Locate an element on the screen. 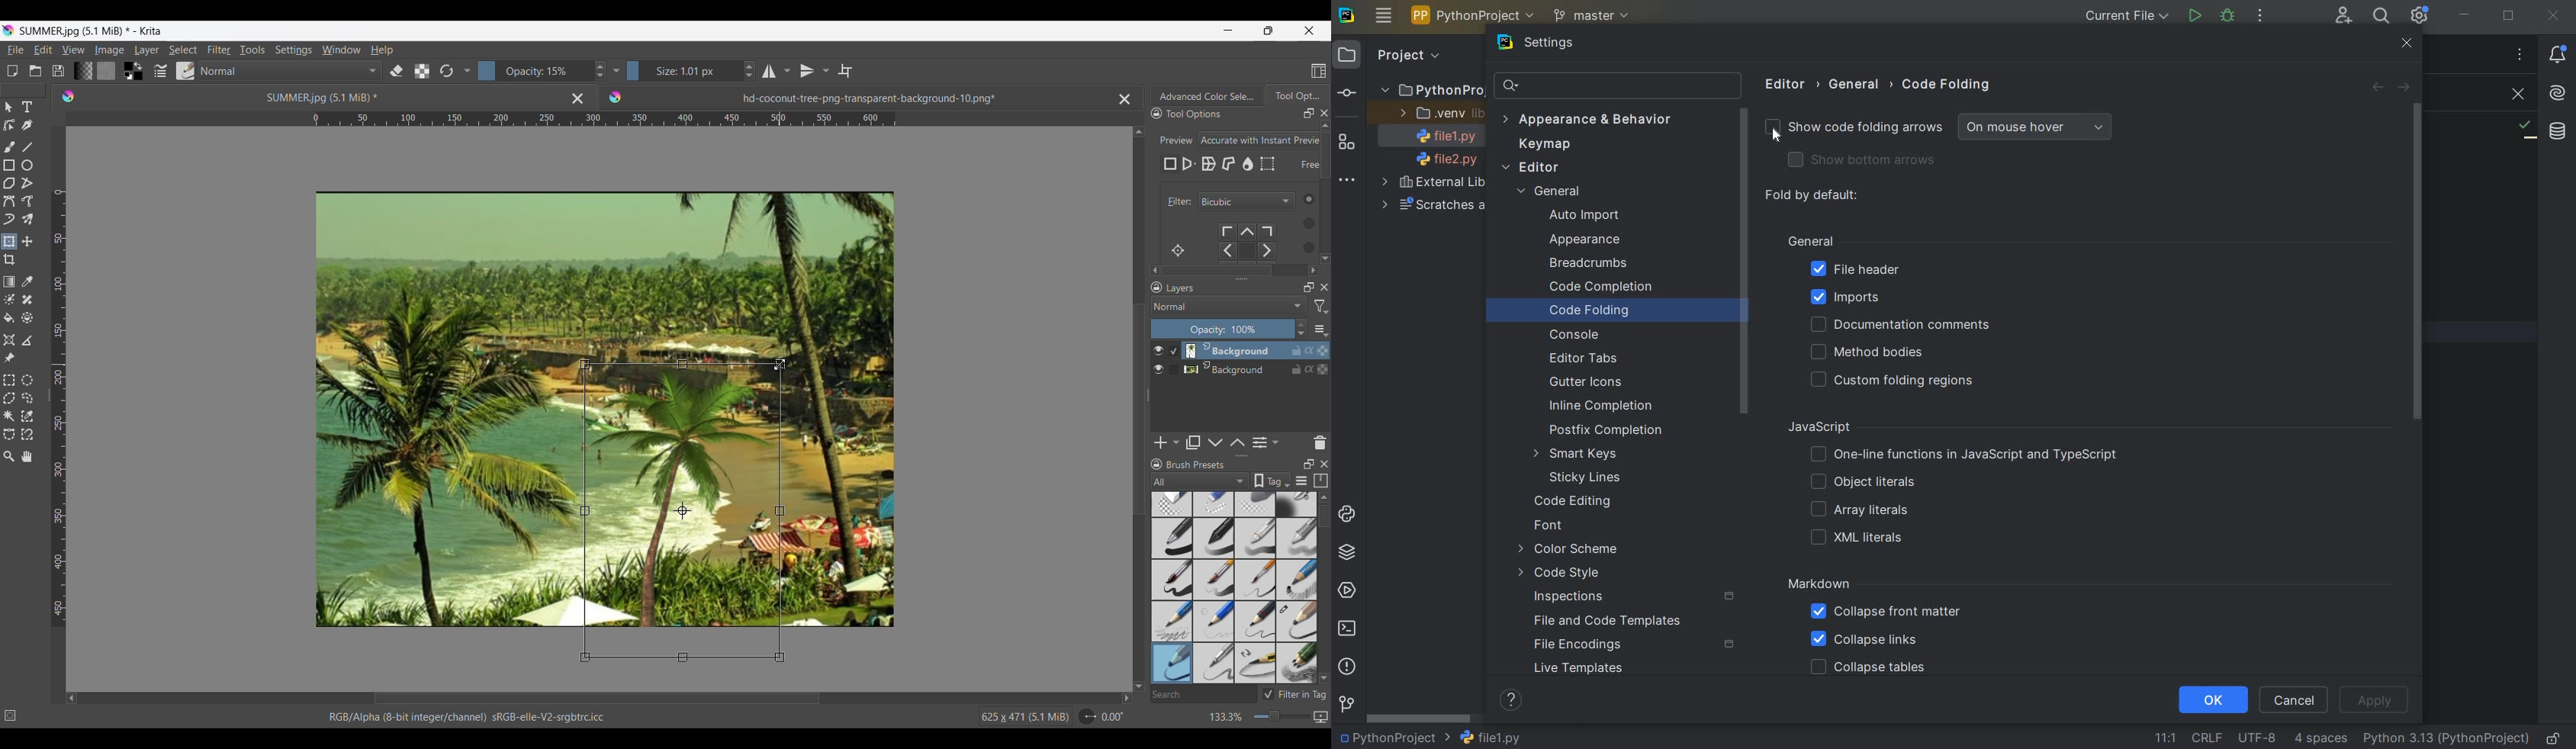 This screenshot has width=2576, height=756. Eraser circle is located at coordinates (1171, 504).